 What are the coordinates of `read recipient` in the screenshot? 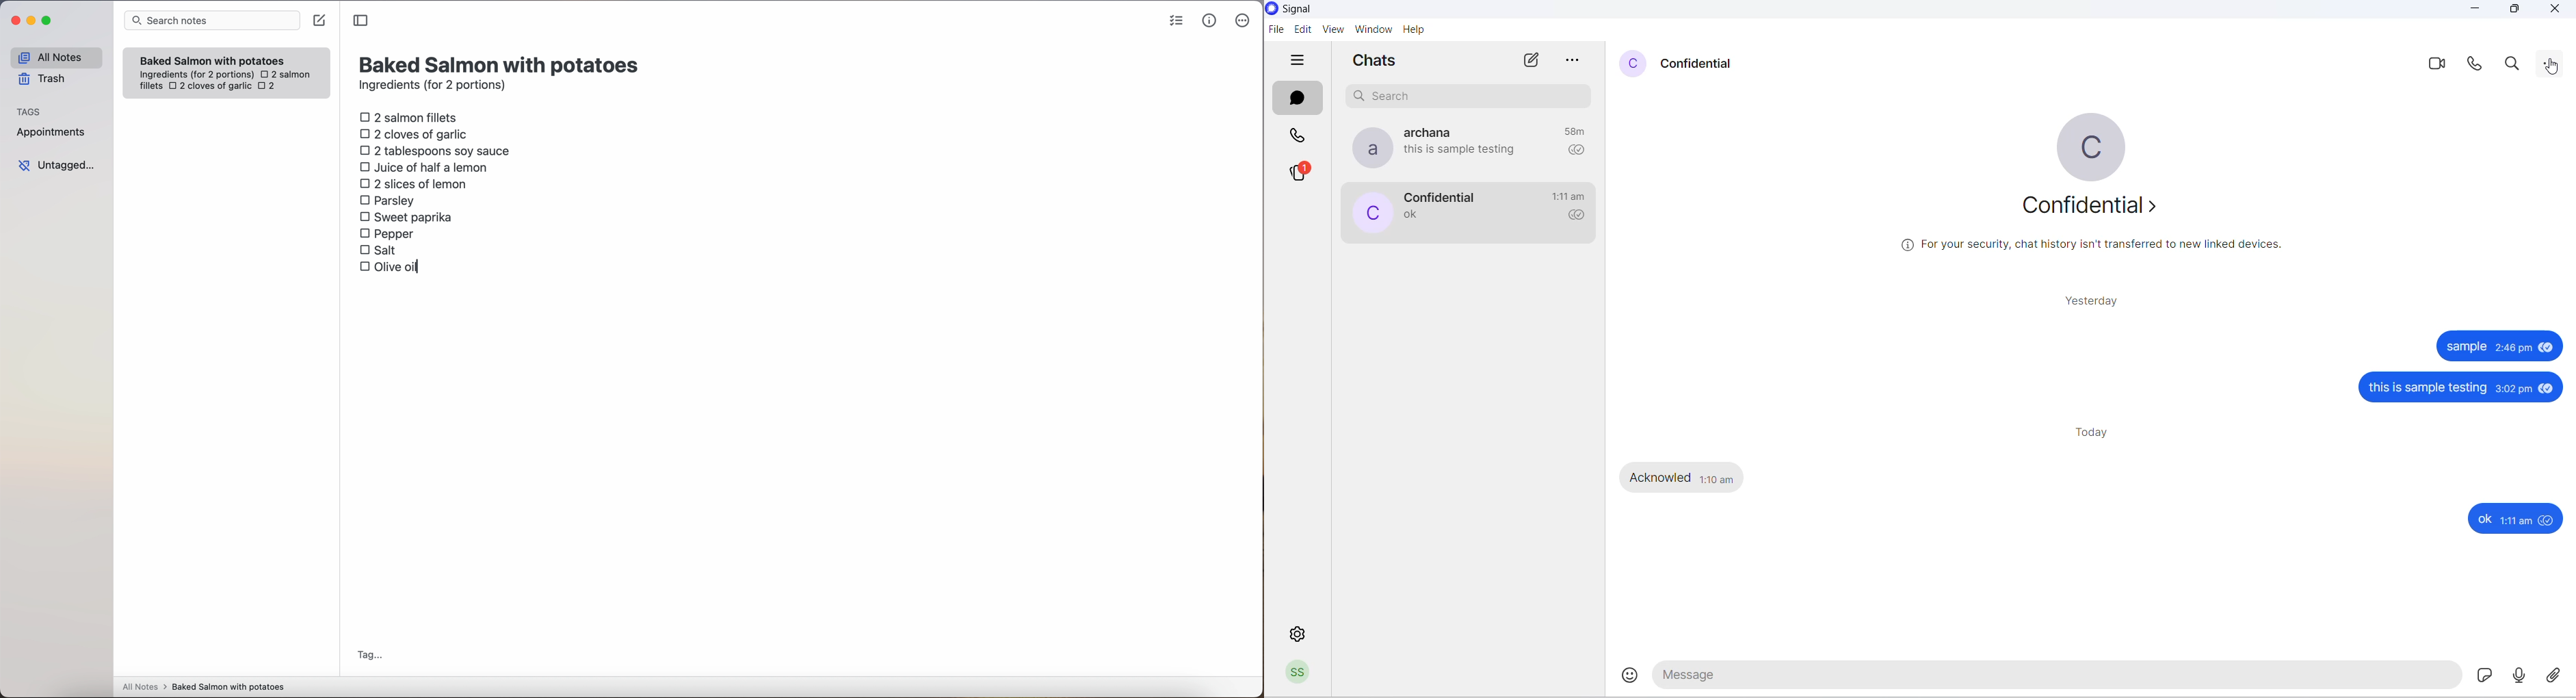 It's located at (1574, 151).